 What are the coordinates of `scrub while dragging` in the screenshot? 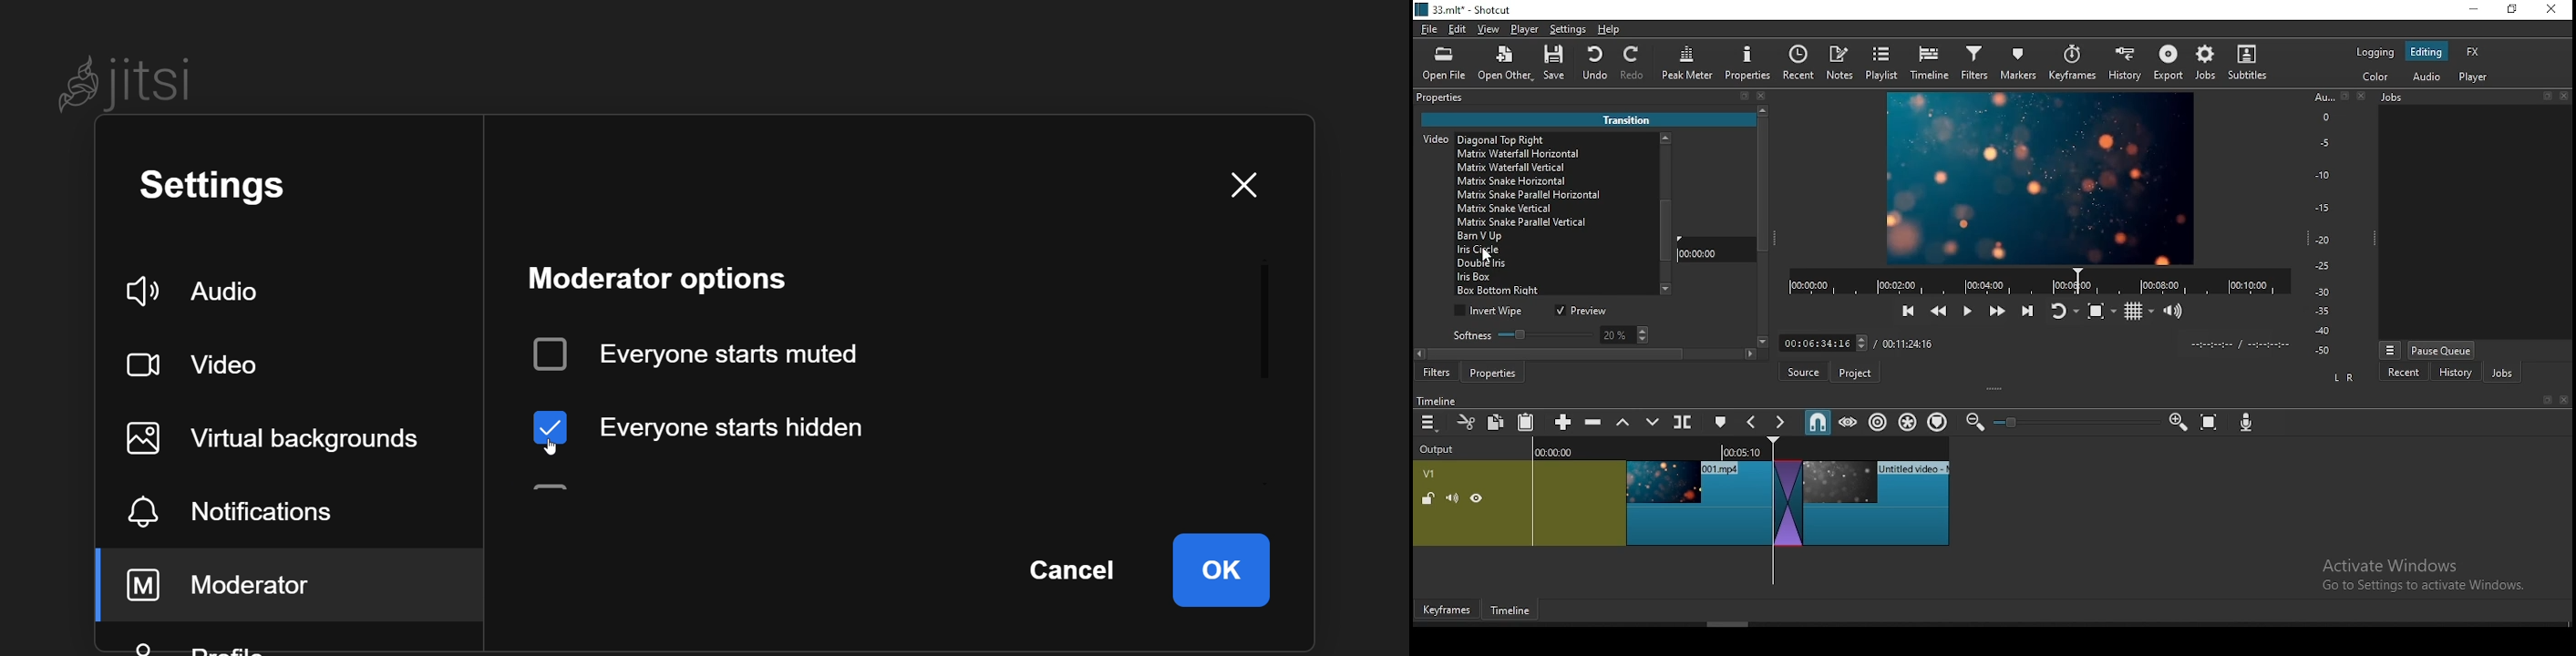 It's located at (1850, 423).